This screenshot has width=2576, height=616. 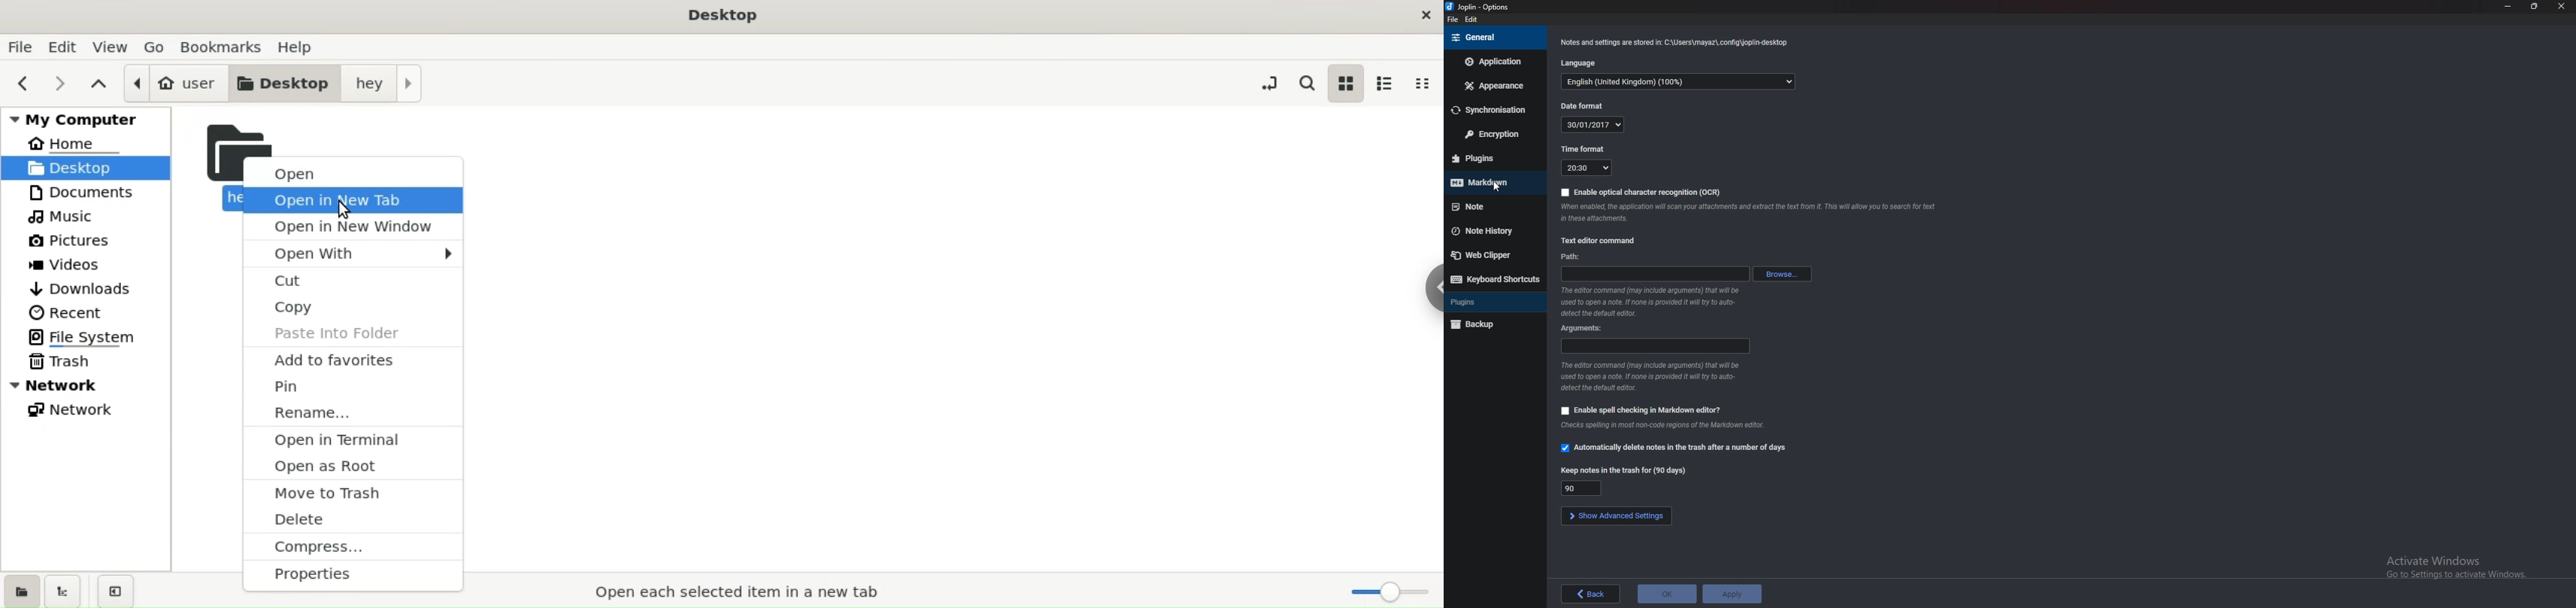 What do you see at coordinates (1480, 8) in the screenshot?
I see `options` at bounding box center [1480, 8].